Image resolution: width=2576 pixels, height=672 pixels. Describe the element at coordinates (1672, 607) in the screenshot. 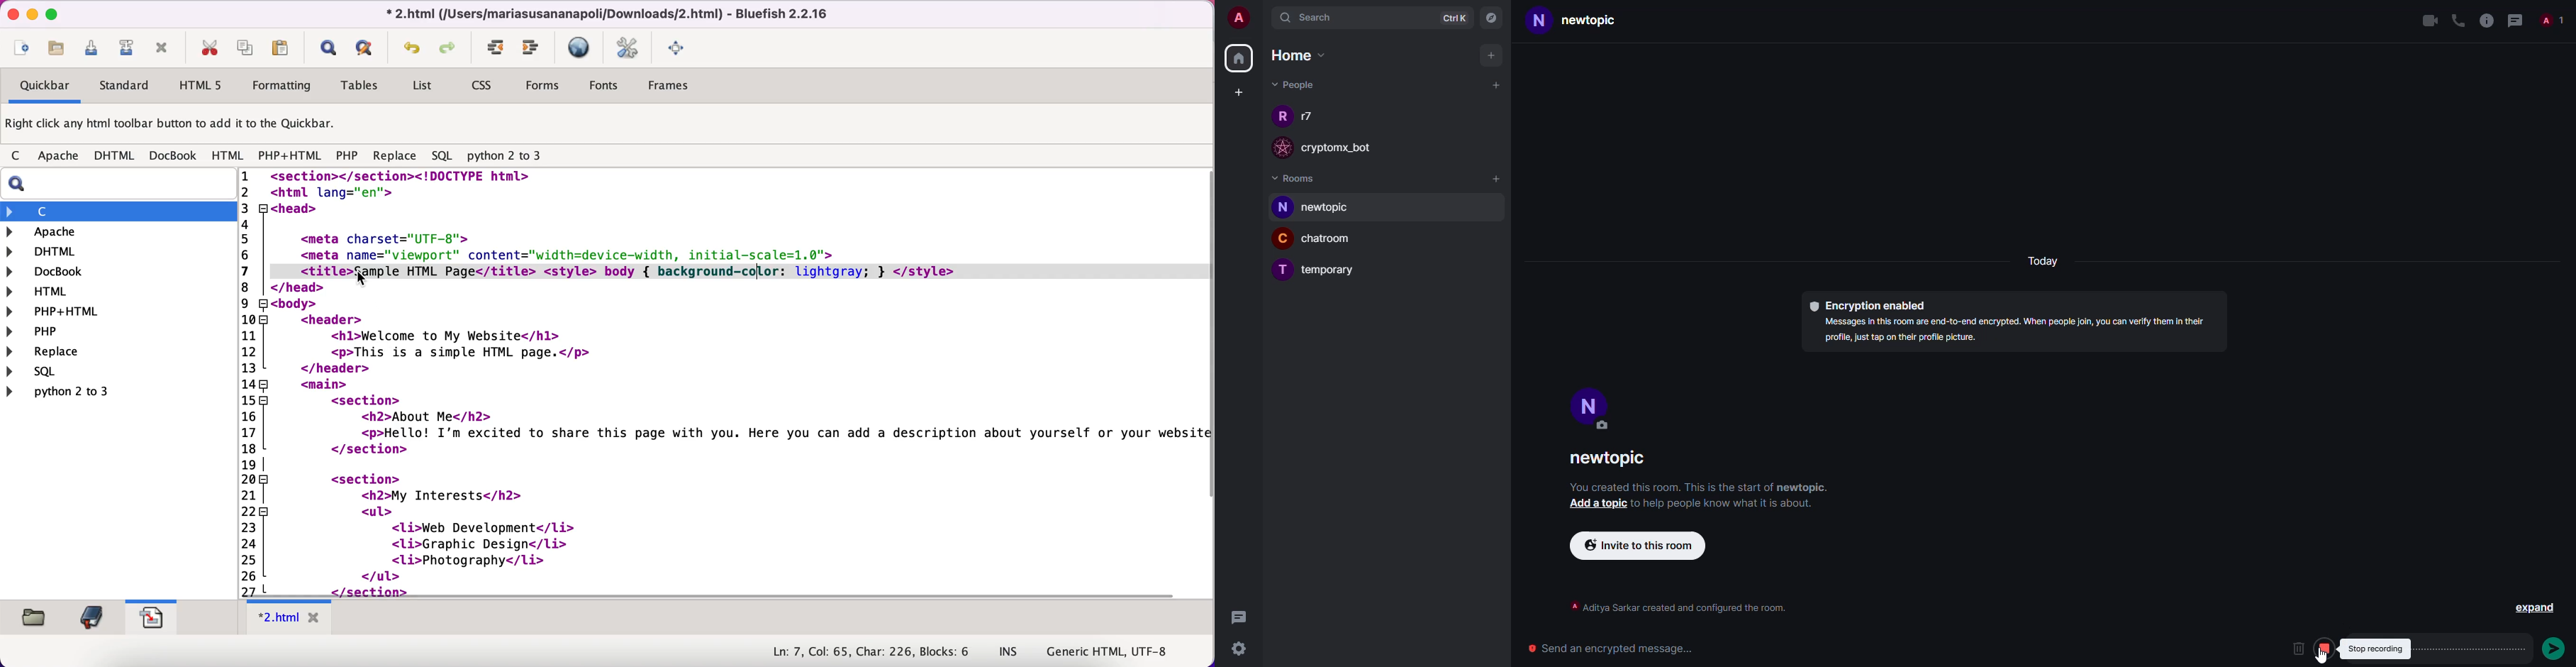

I see `info` at that location.